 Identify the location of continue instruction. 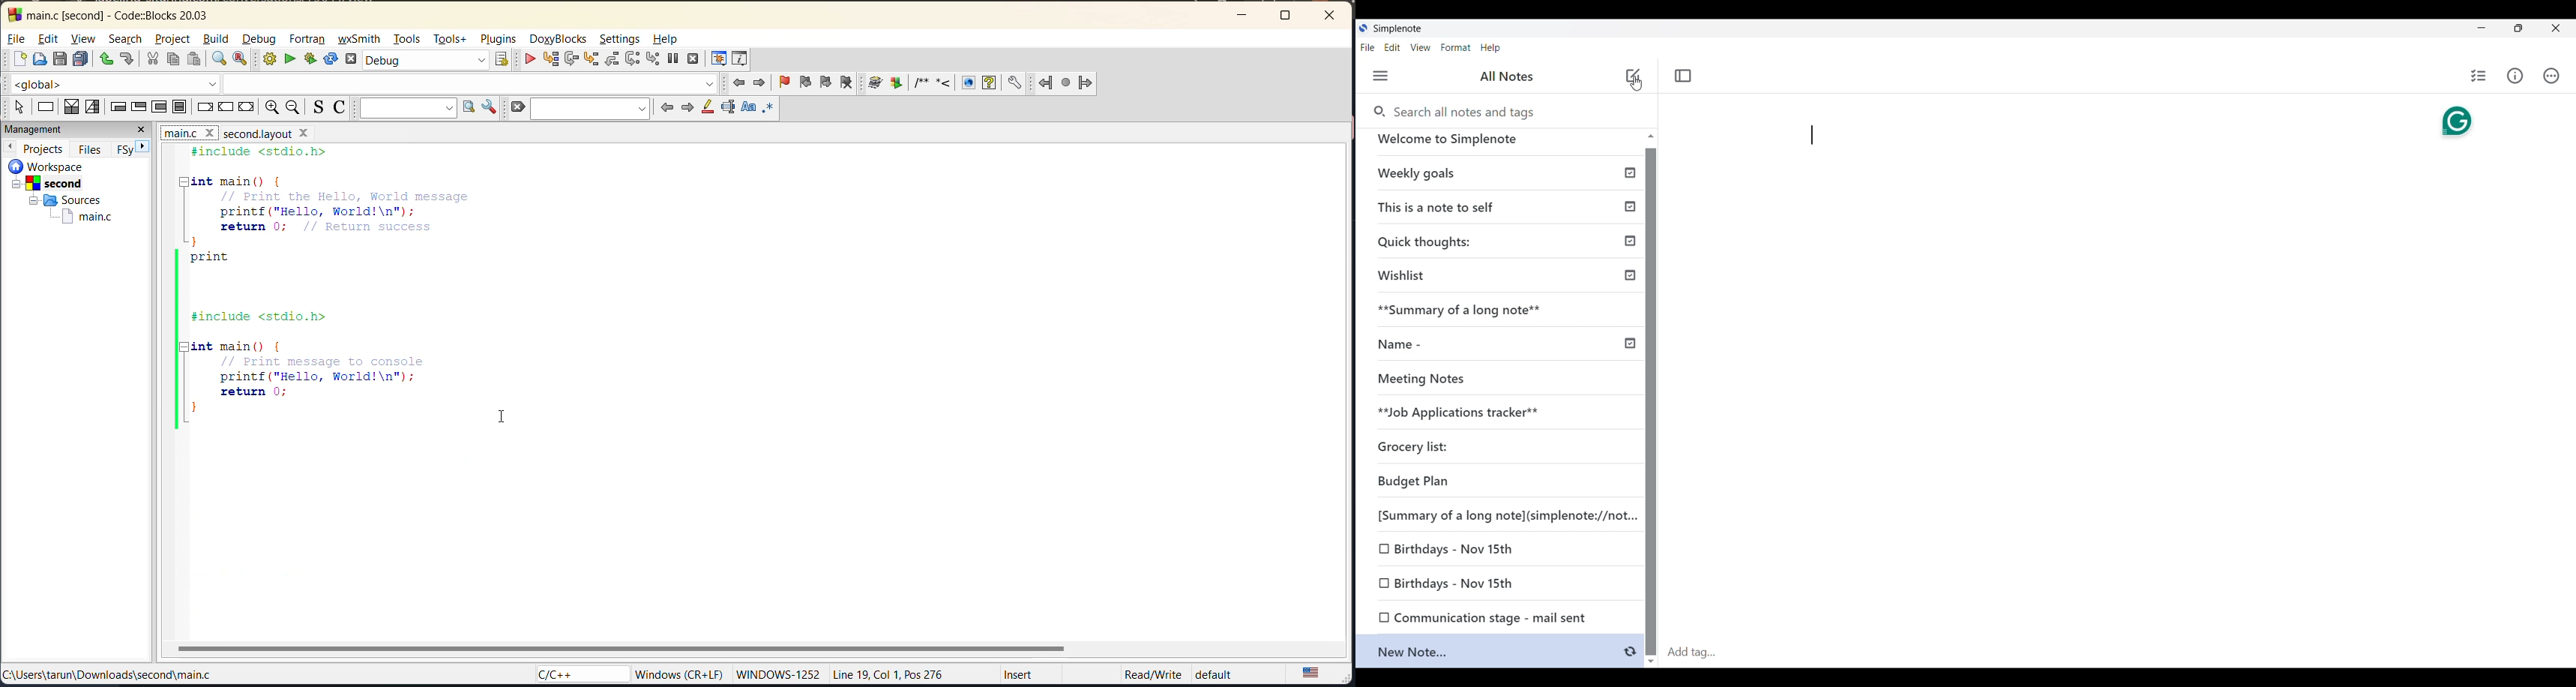
(223, 107).